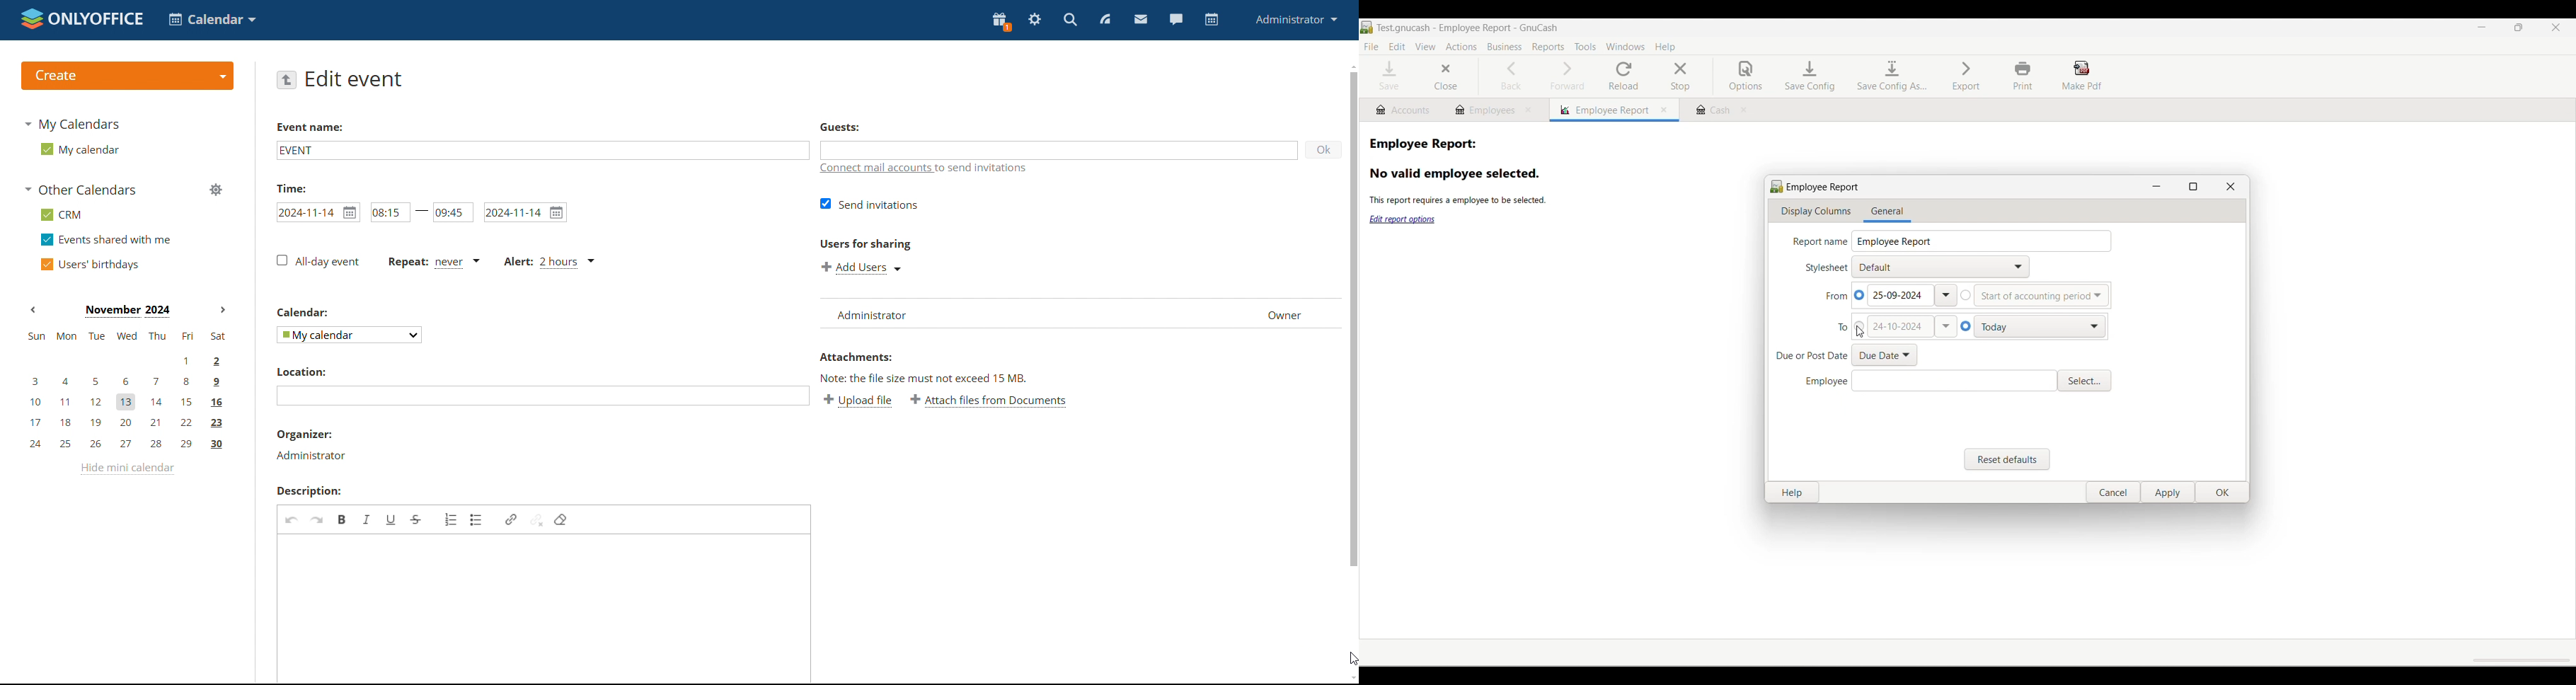 Image resolution: width=2576 pixels, height=700 pixels. I want to click on next month, so click(221, 310).